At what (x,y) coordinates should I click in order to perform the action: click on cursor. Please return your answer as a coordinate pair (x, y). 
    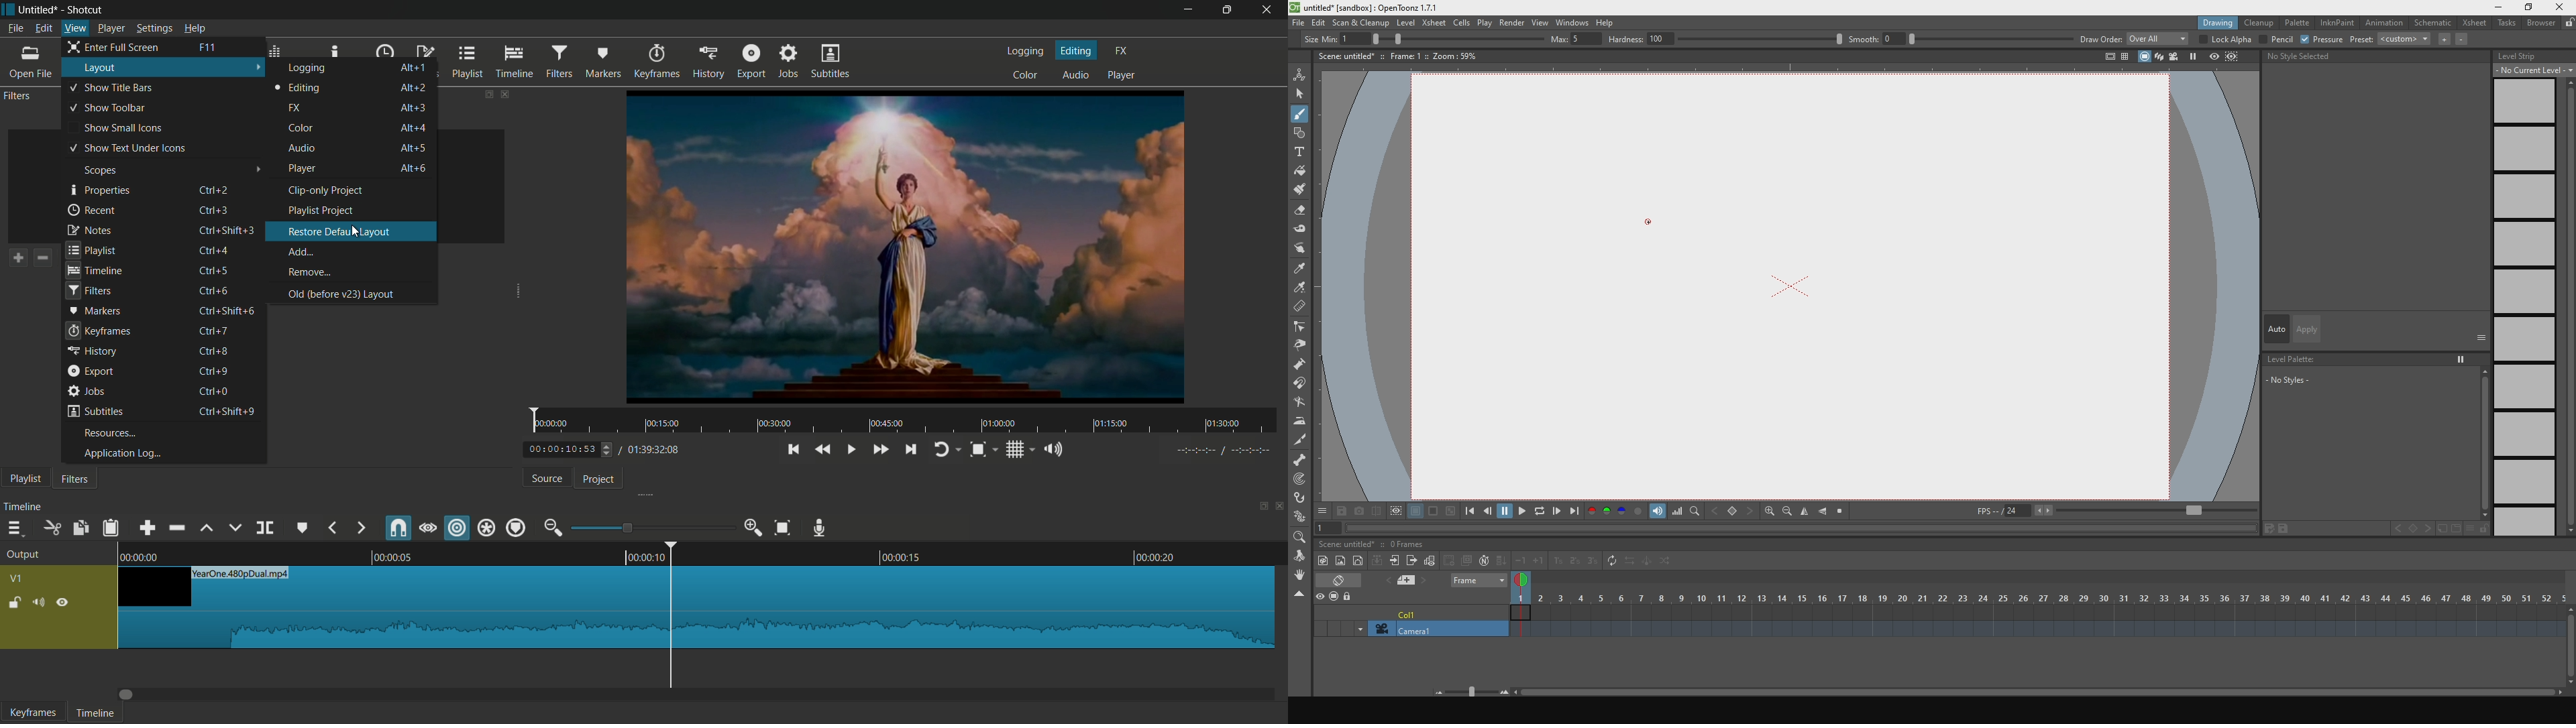
    Looking at the image, I should click on (1648, 226).